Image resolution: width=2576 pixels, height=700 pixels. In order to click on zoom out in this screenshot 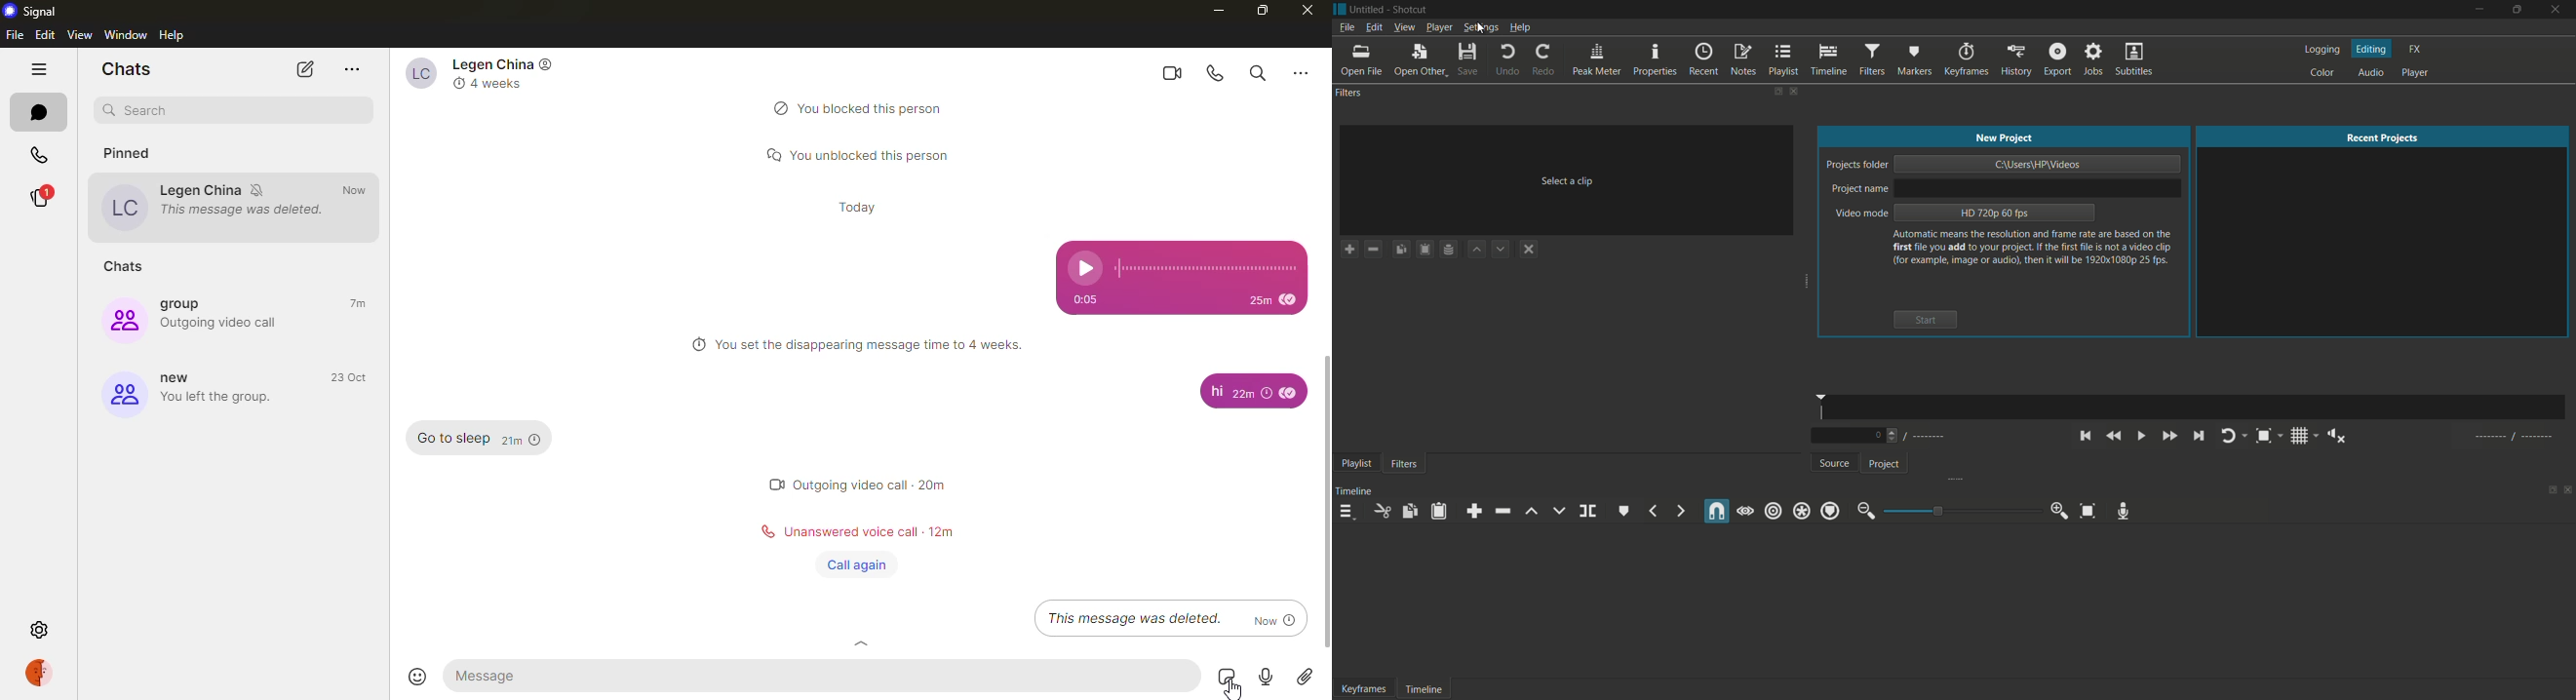, I will do `click(1864, 511)`.